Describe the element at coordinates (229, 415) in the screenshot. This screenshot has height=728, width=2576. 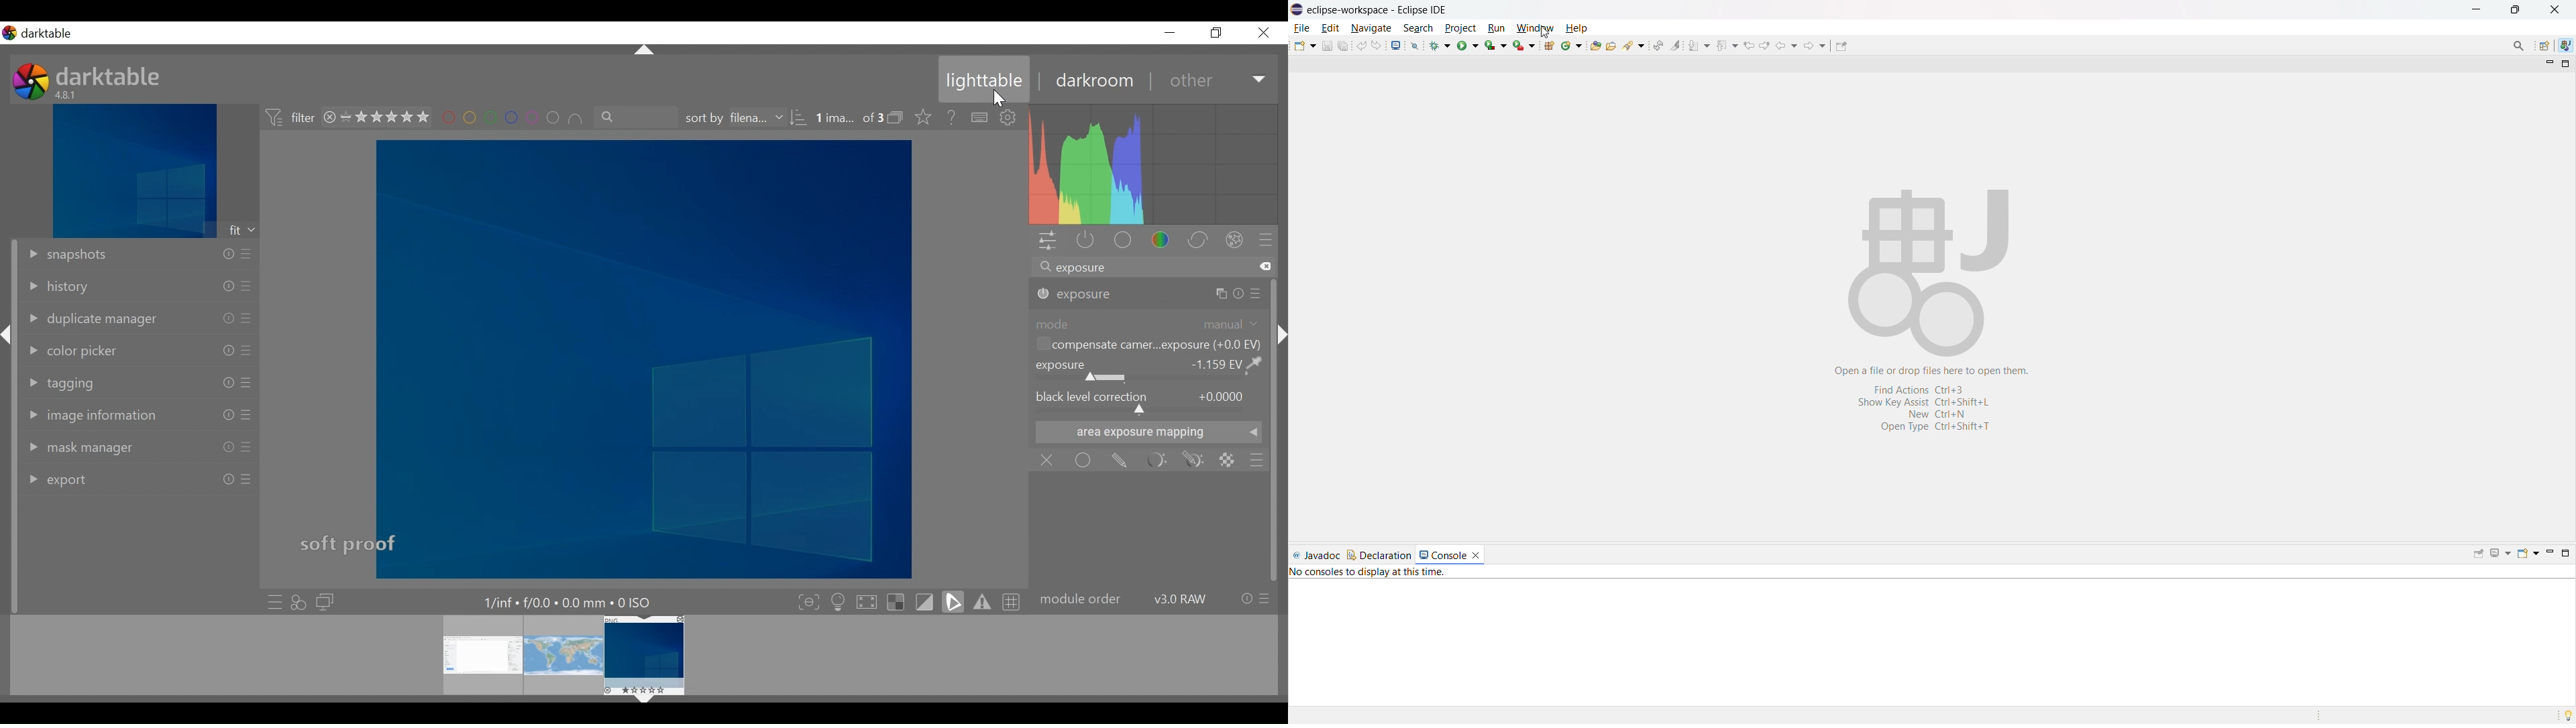
I see `info` at that location.